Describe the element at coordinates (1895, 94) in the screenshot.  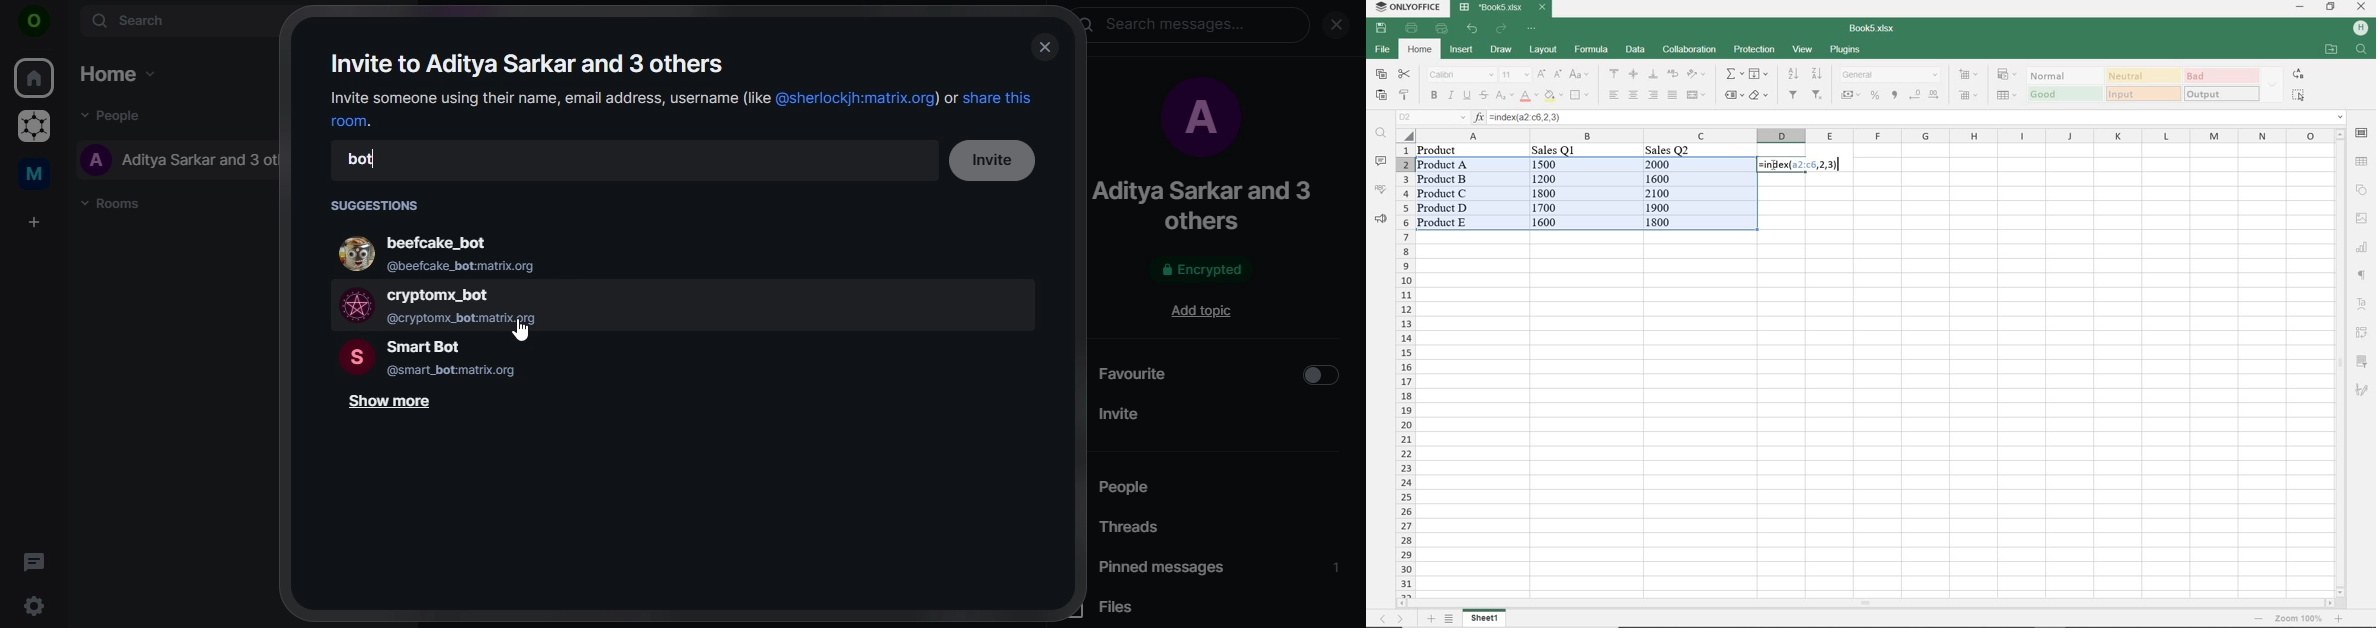
I see `comma style` at that location.